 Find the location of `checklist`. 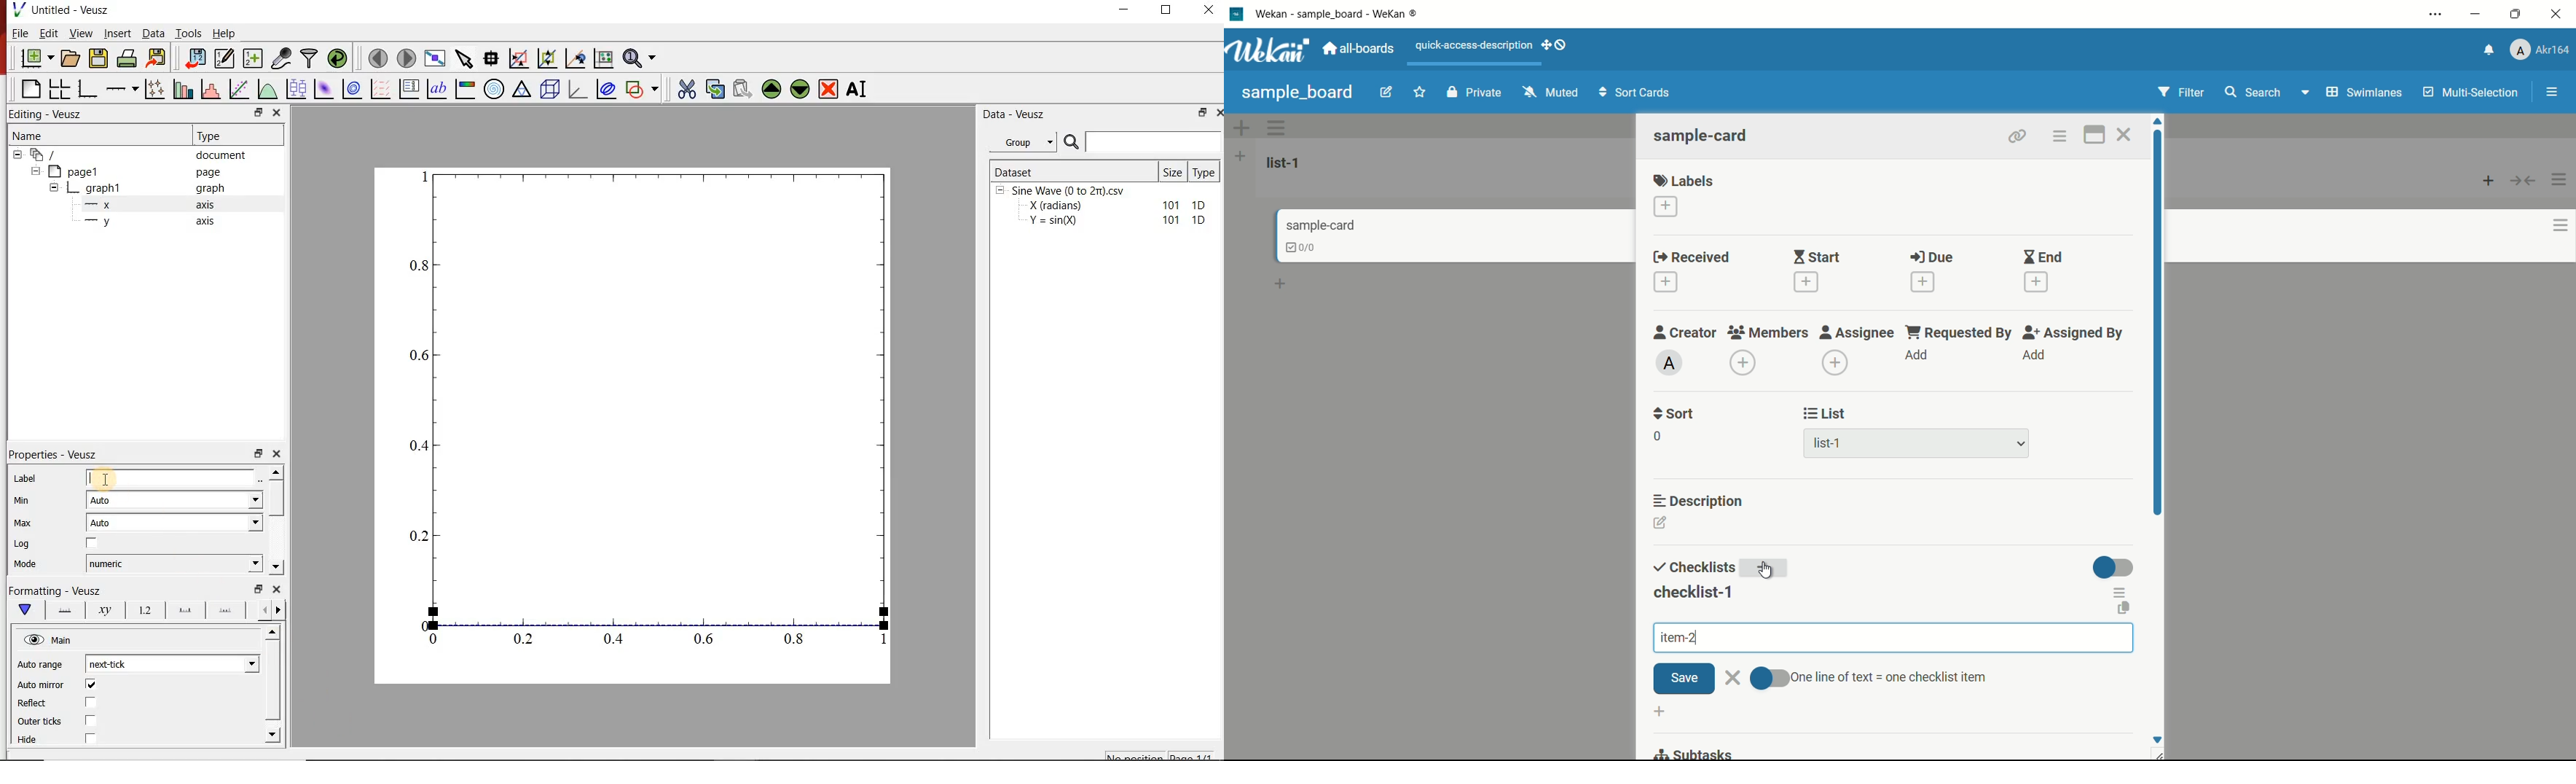

checklist is located at coordinates (1692, 568).